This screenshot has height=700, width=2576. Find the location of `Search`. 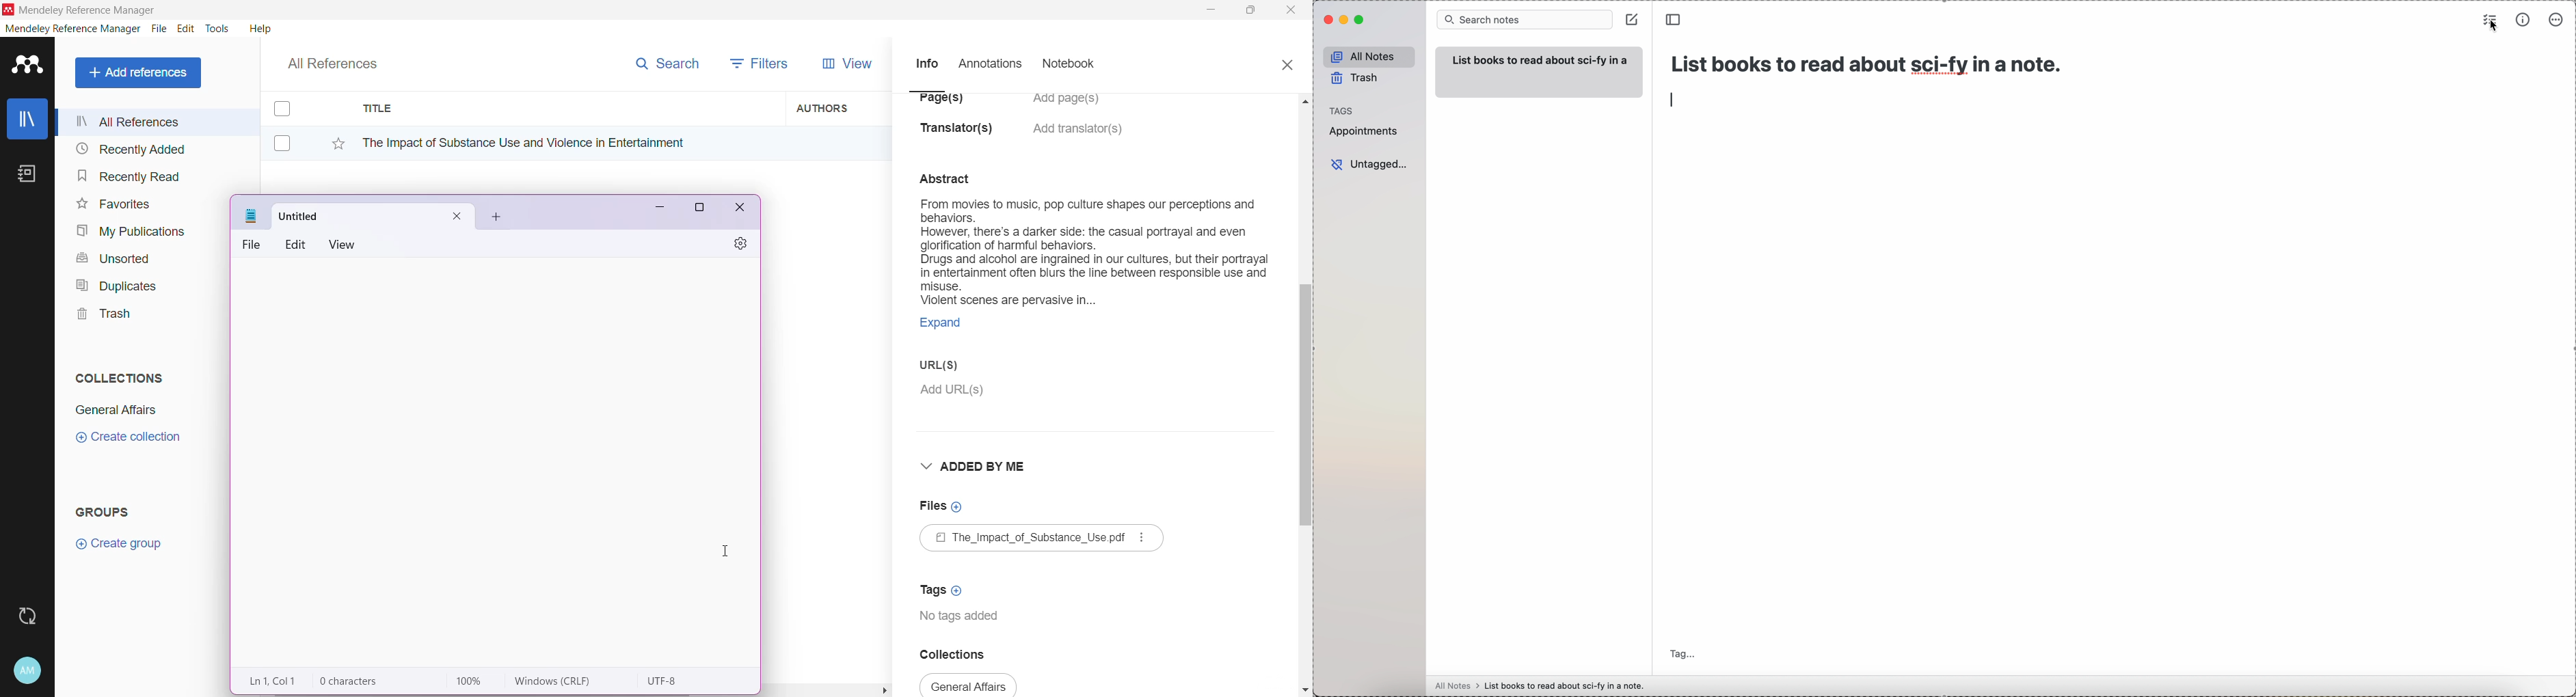

Search is located at coordinates (667, 61).